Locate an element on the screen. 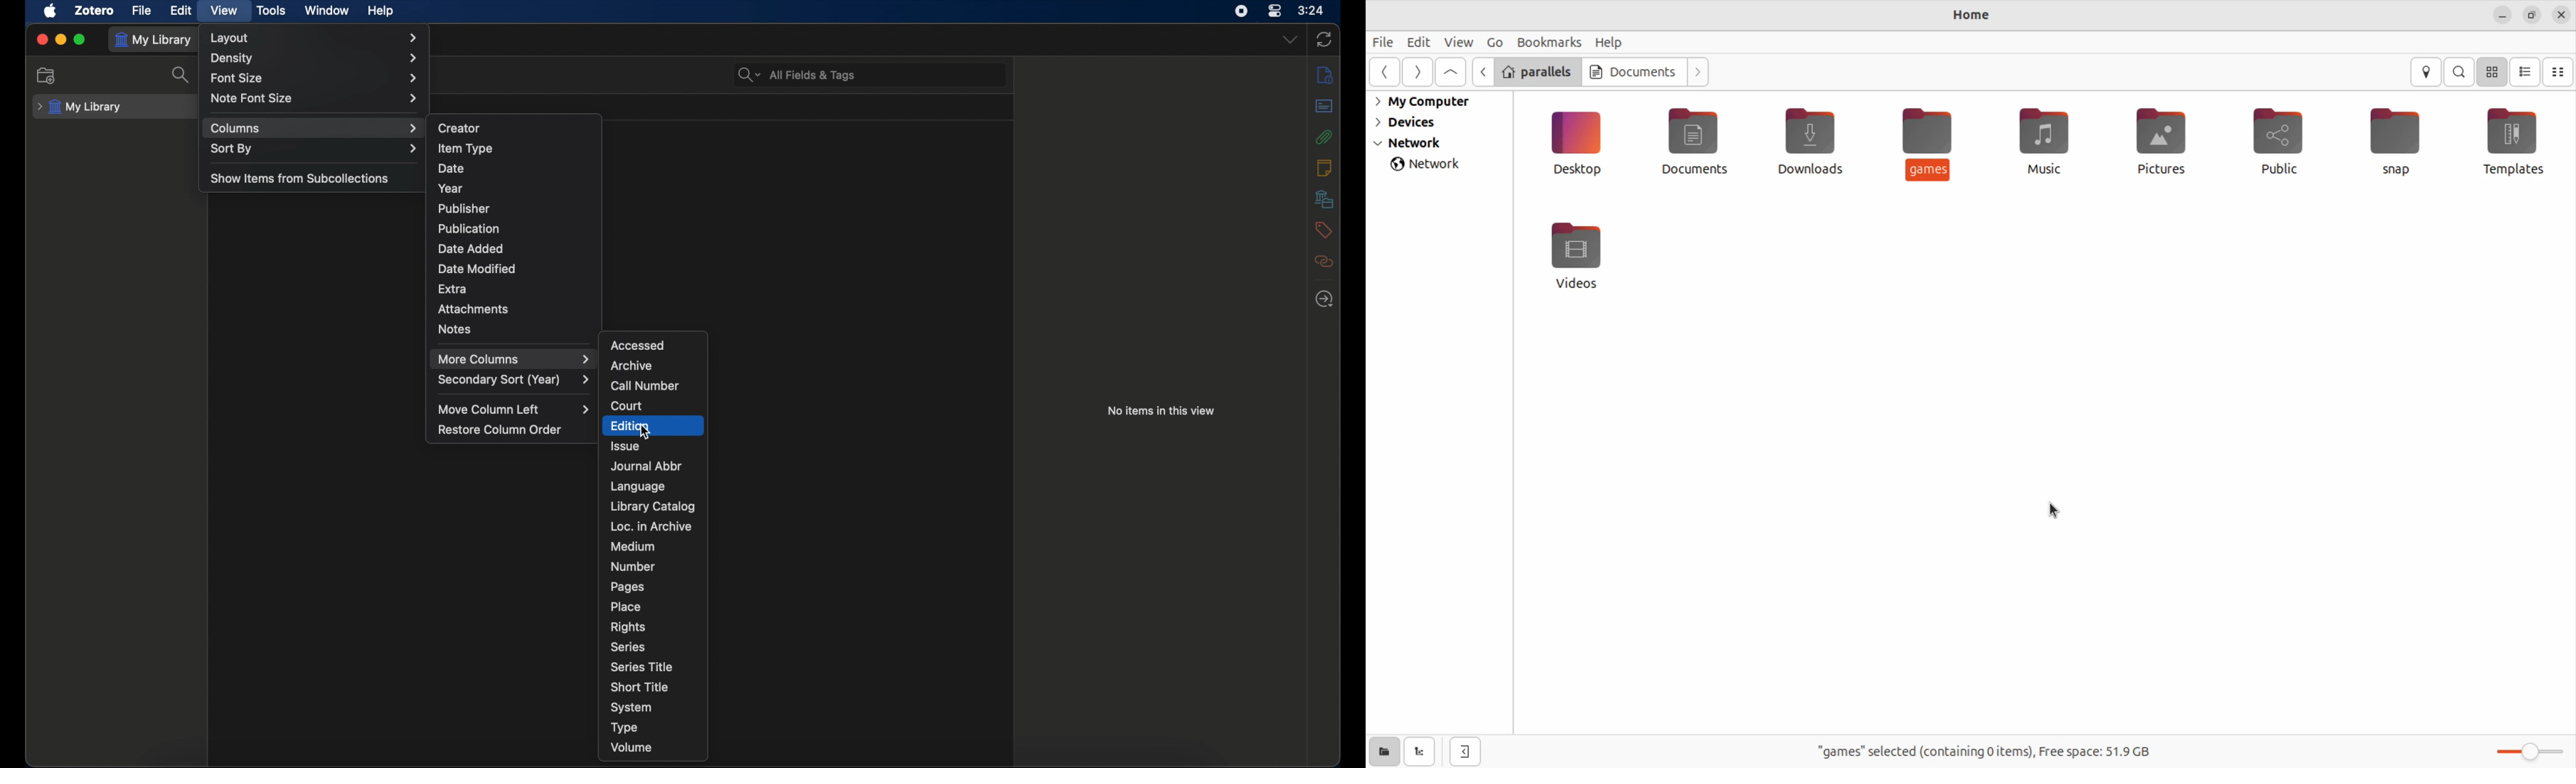  place is located at coordinates (626, 607).